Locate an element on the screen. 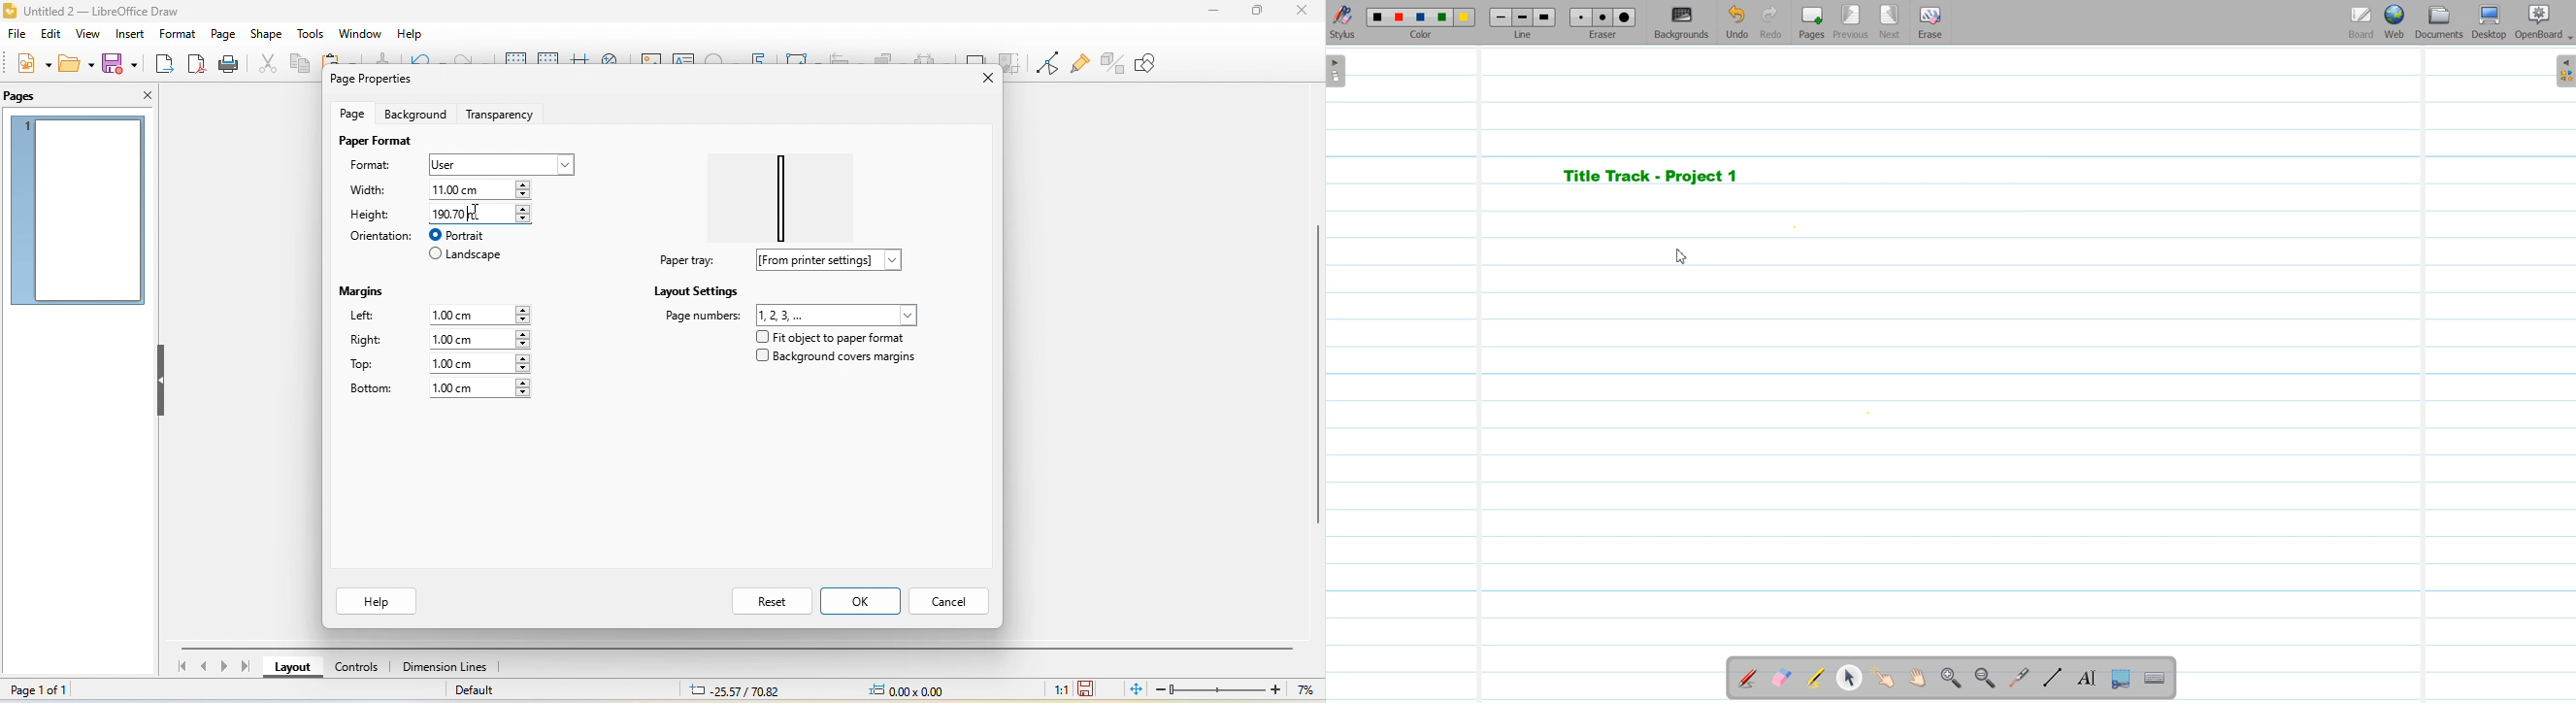  Drop Down Box is located at coordinates (2568, 38).